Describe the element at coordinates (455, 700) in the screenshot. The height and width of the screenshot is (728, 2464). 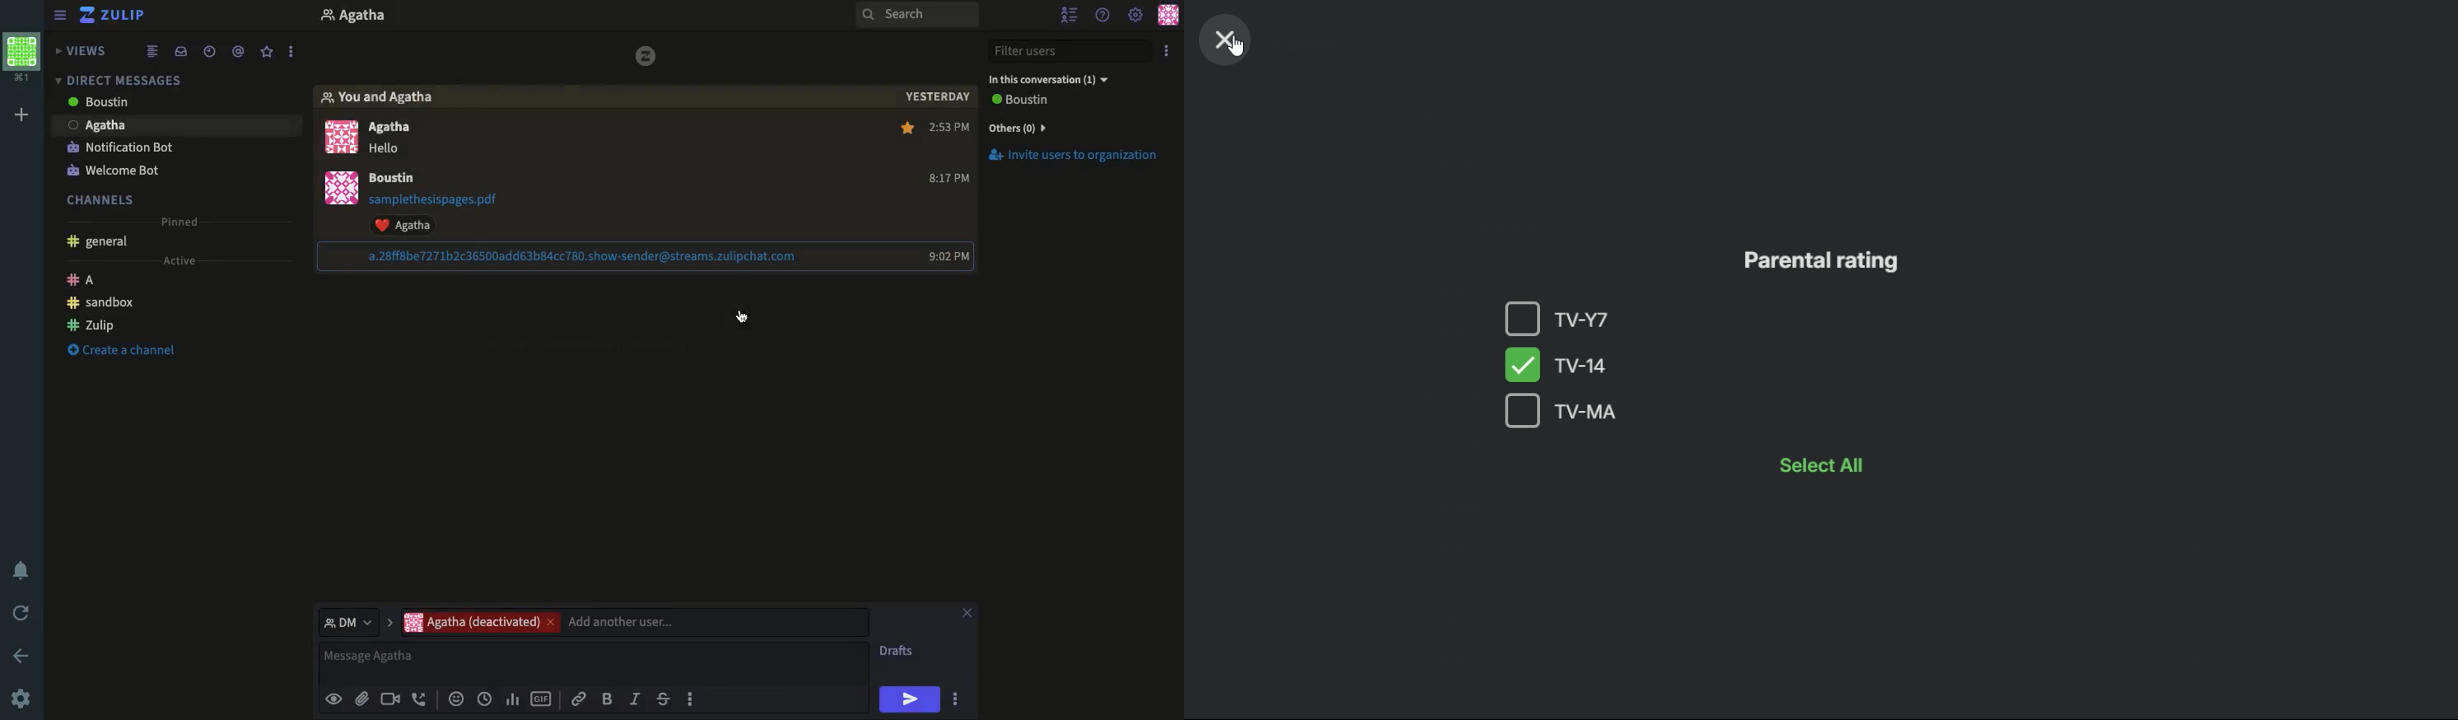
I see `Reaction` at that location.